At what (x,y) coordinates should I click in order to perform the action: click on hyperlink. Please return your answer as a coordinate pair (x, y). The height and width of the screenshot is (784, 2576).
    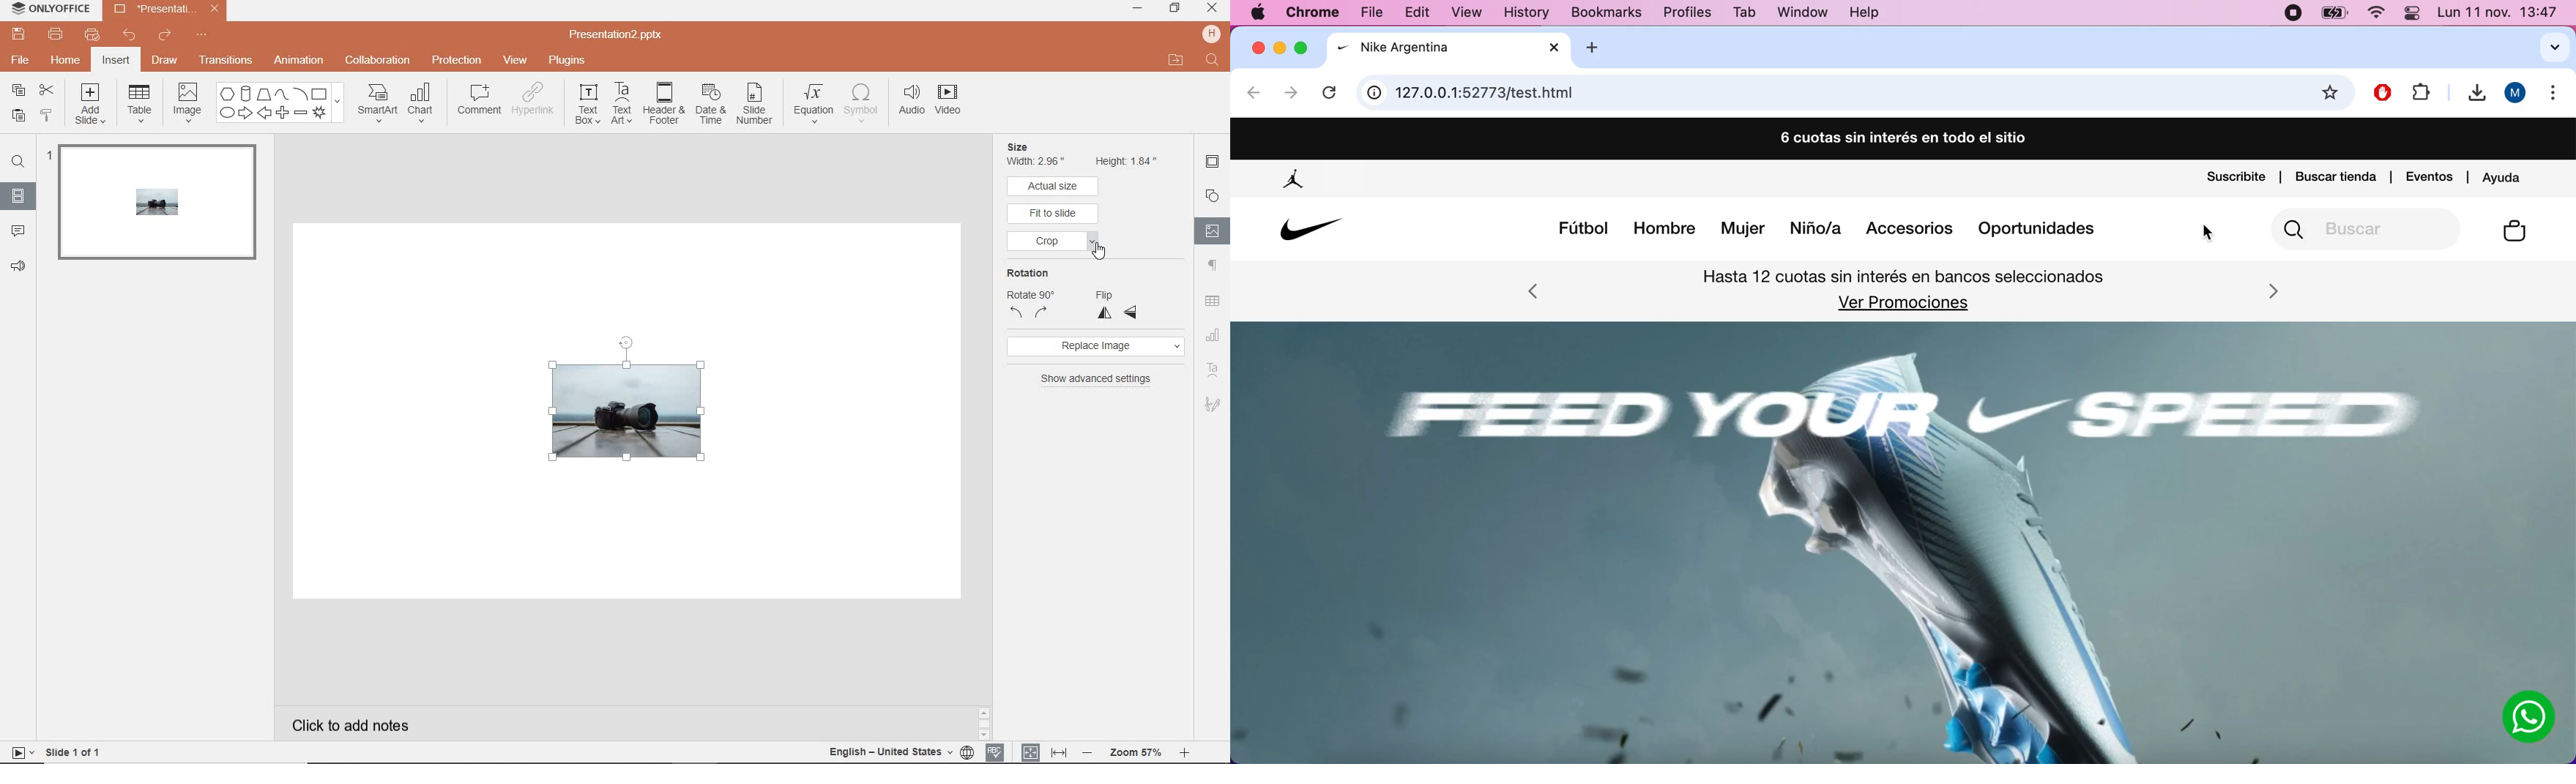
    Looking at the image, I should click on (537, 102).